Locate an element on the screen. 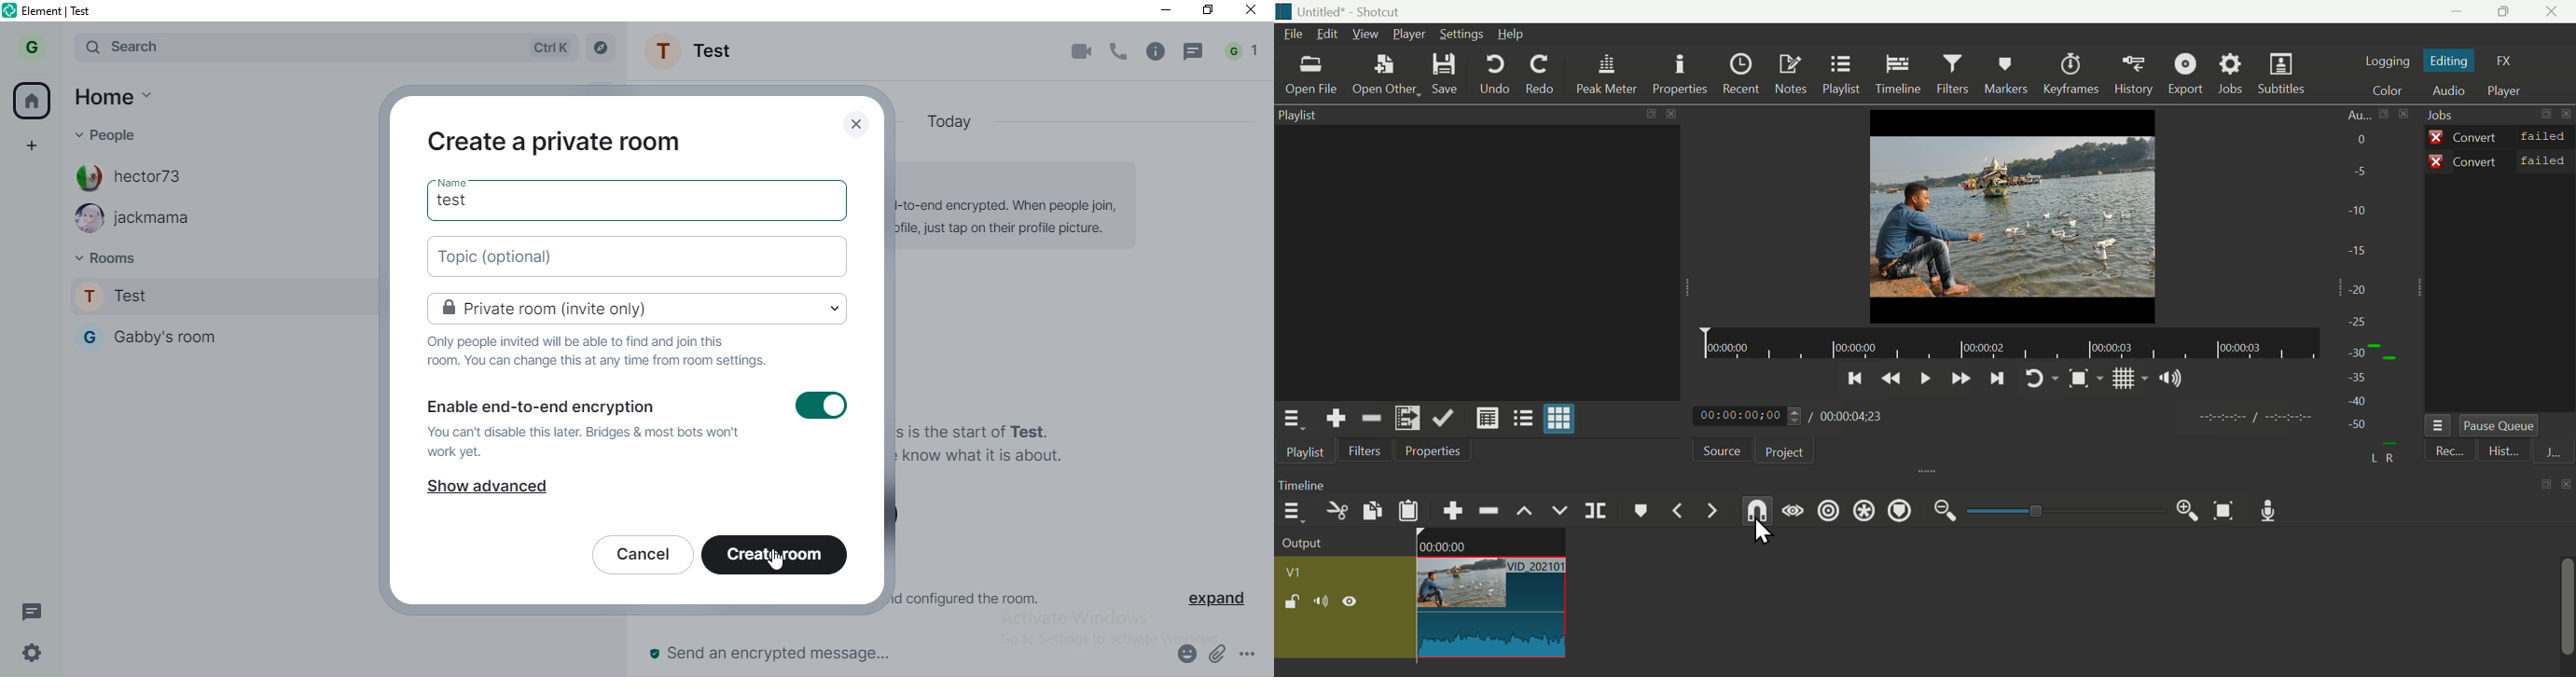 Image resolution: width=2576 pixels, height=700 pixels. Previous is located at coordinates (1891, 381).